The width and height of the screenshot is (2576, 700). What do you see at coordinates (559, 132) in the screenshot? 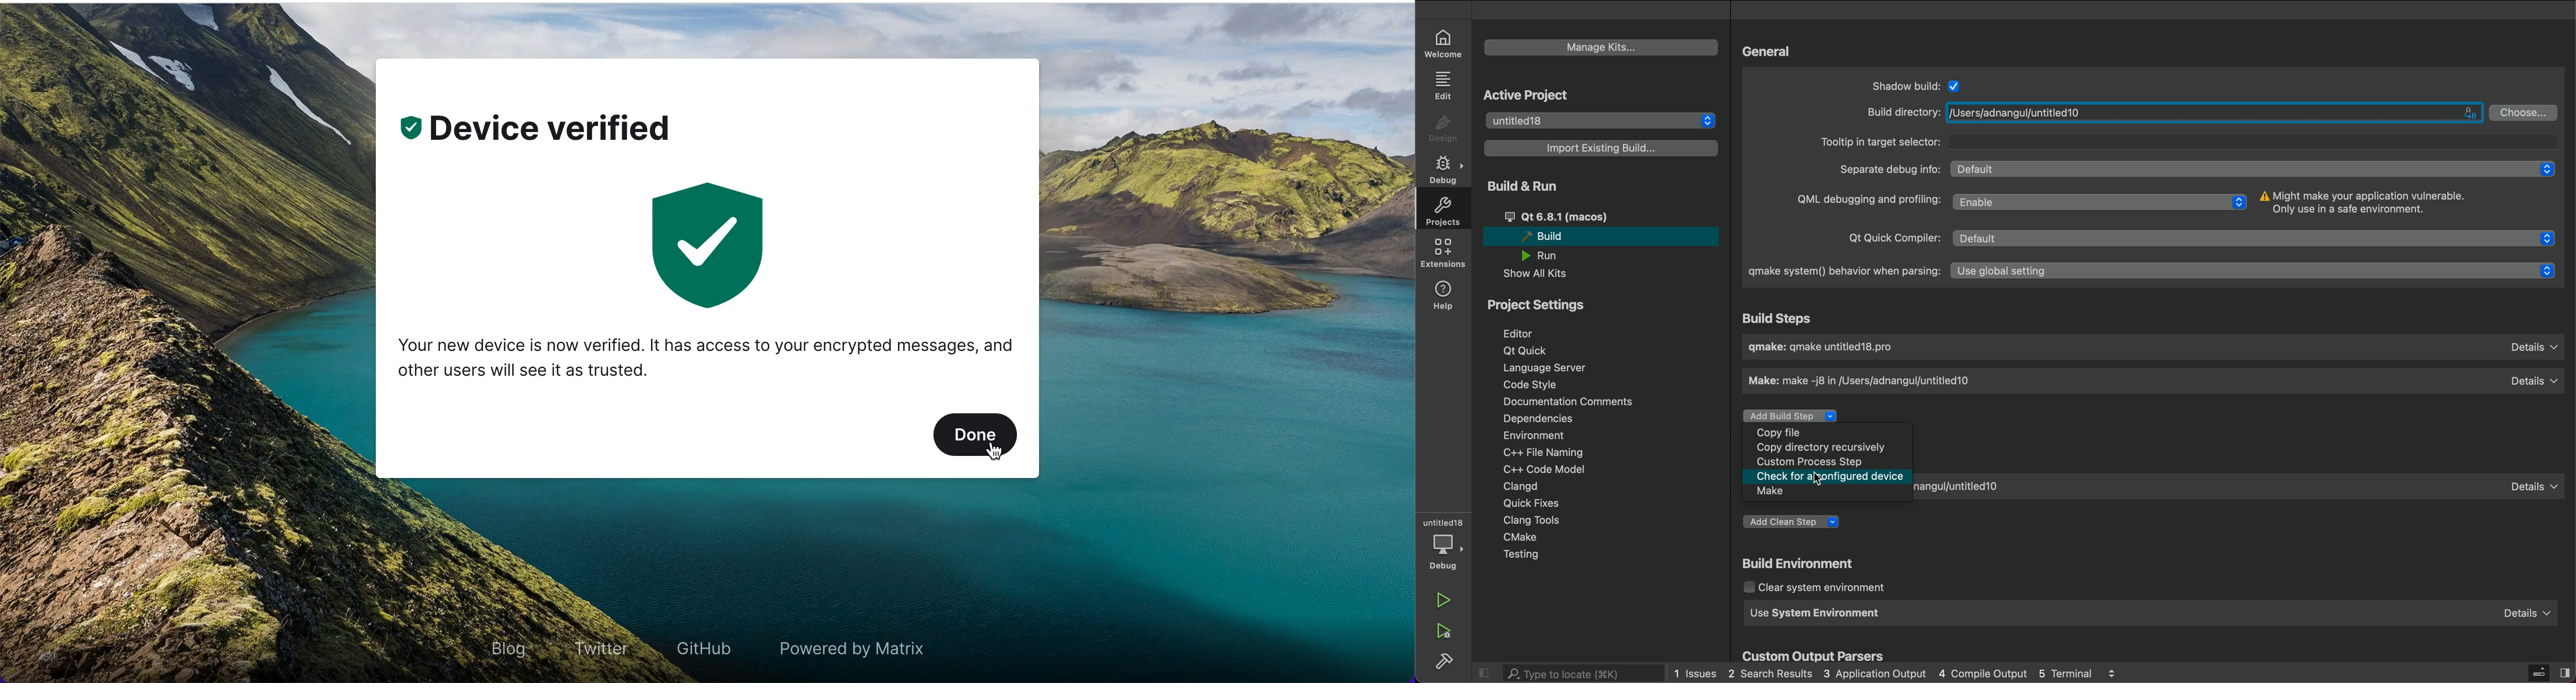
I see `device verified` at bounding box center [559, 132].